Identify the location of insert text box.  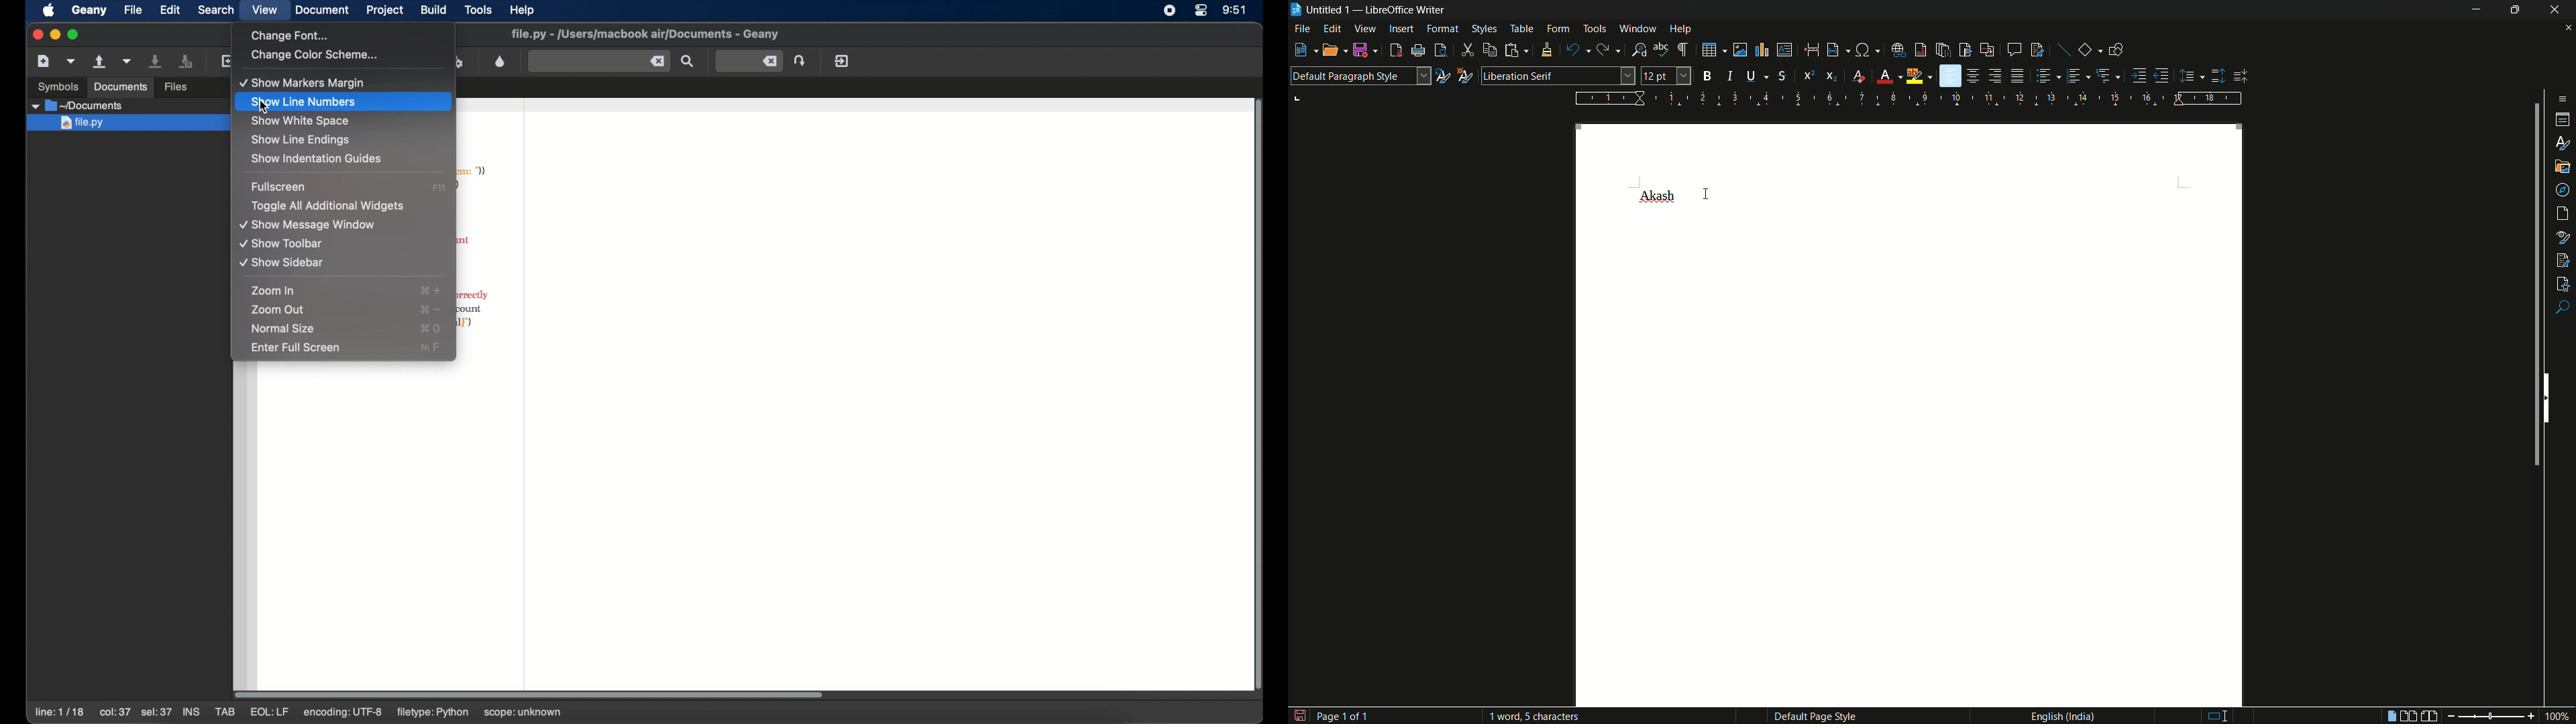
(1784, 50).